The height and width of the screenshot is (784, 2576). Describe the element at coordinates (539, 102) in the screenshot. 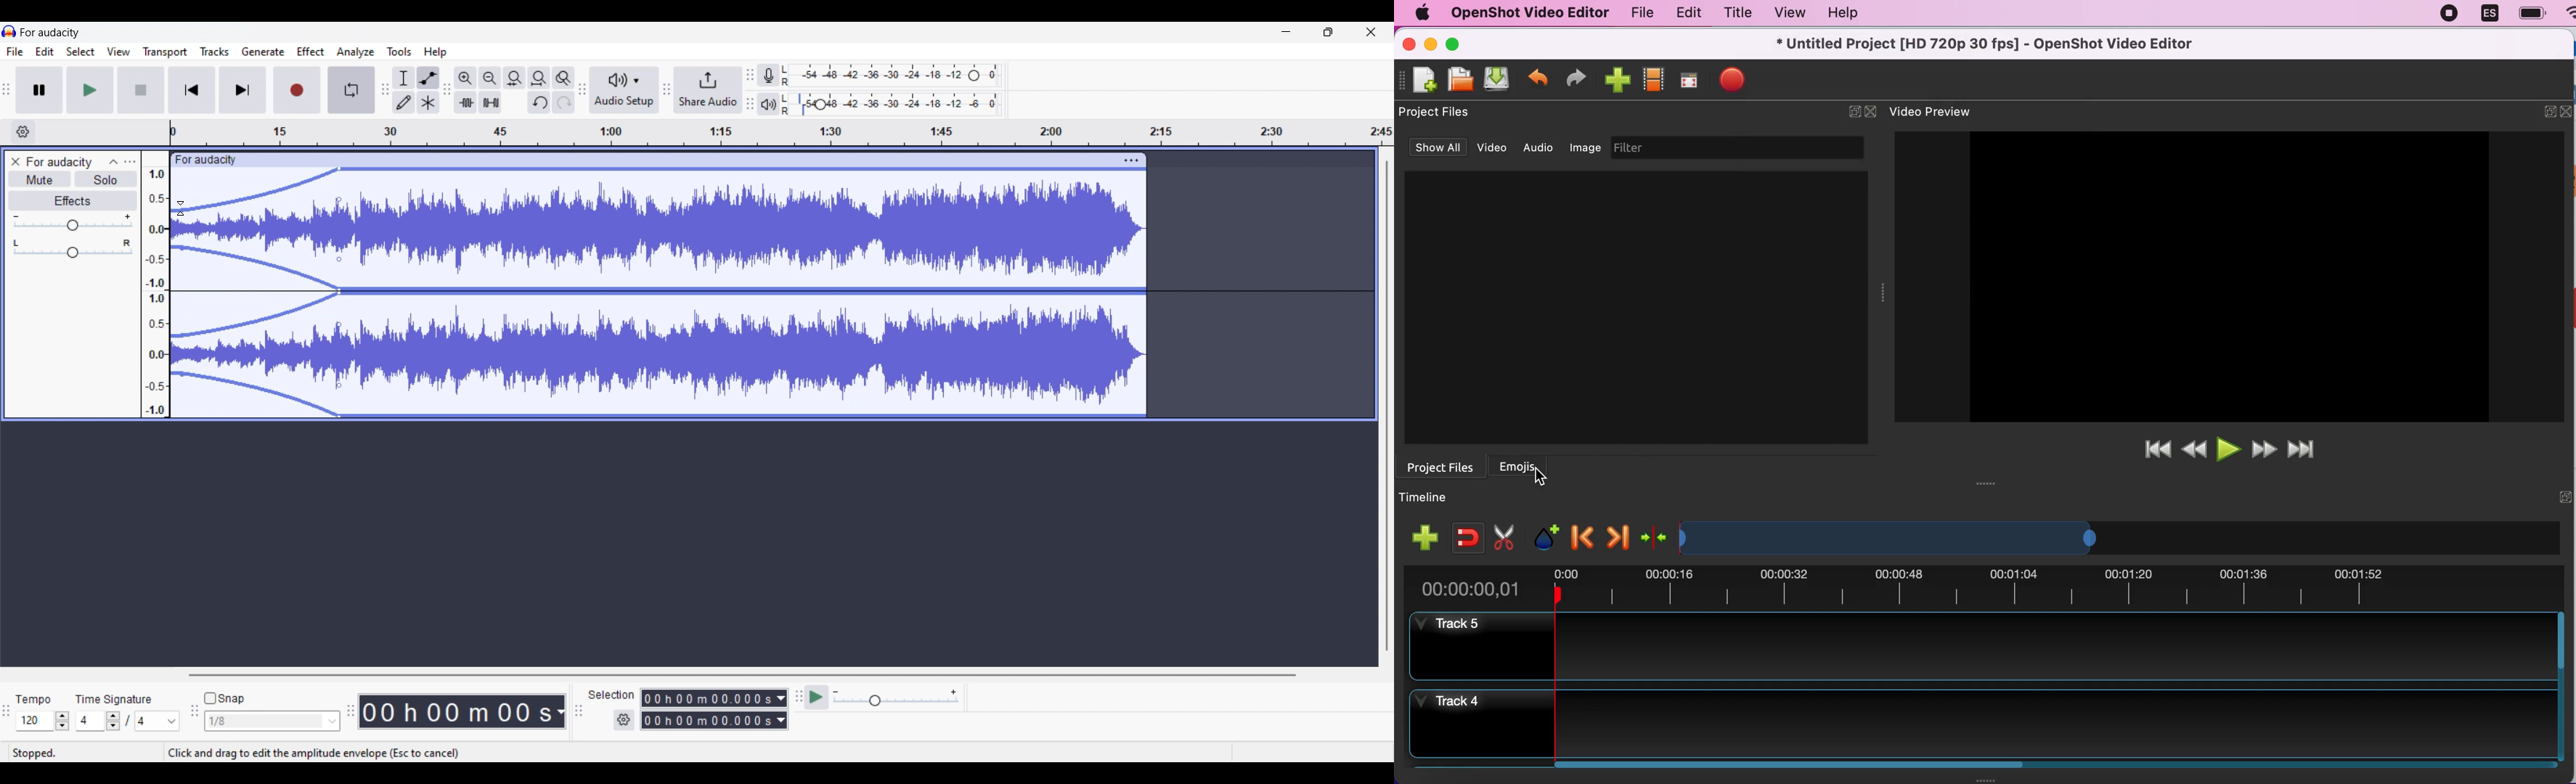

I see `Undo` at that location.